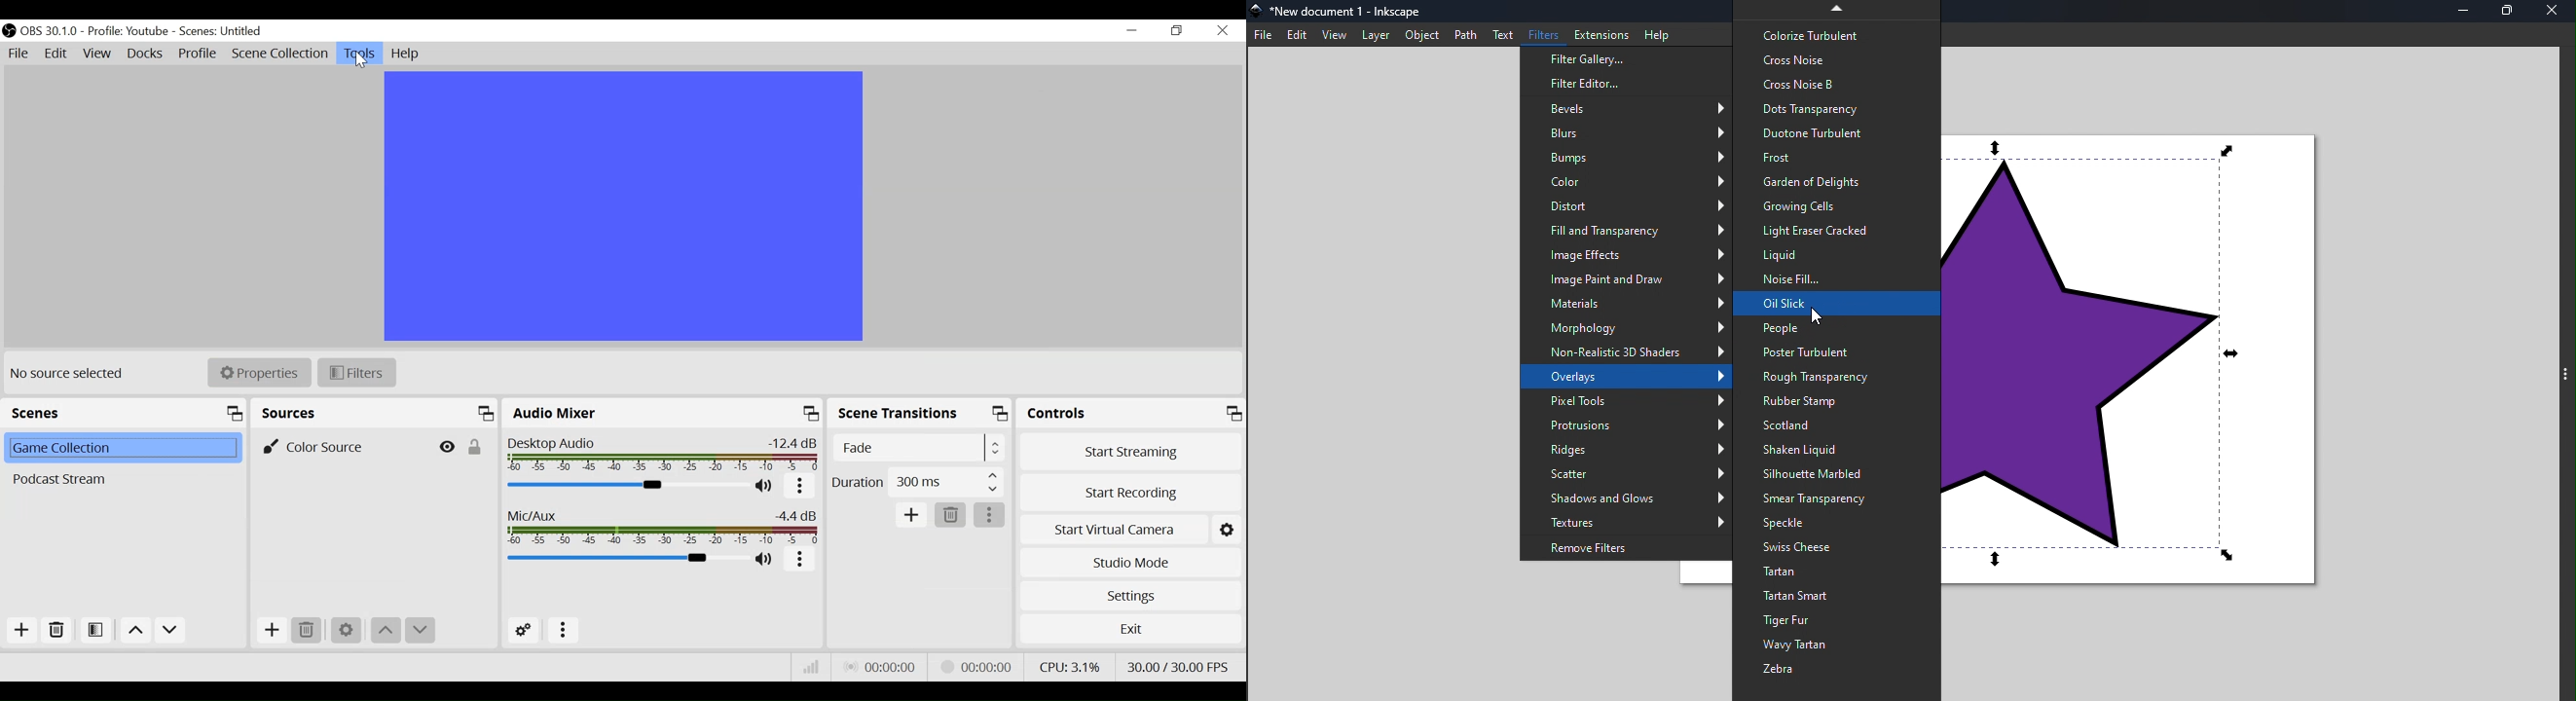 The width and height of the screenshot is (2576, 728). I want to click on more options, so click(564, 632).